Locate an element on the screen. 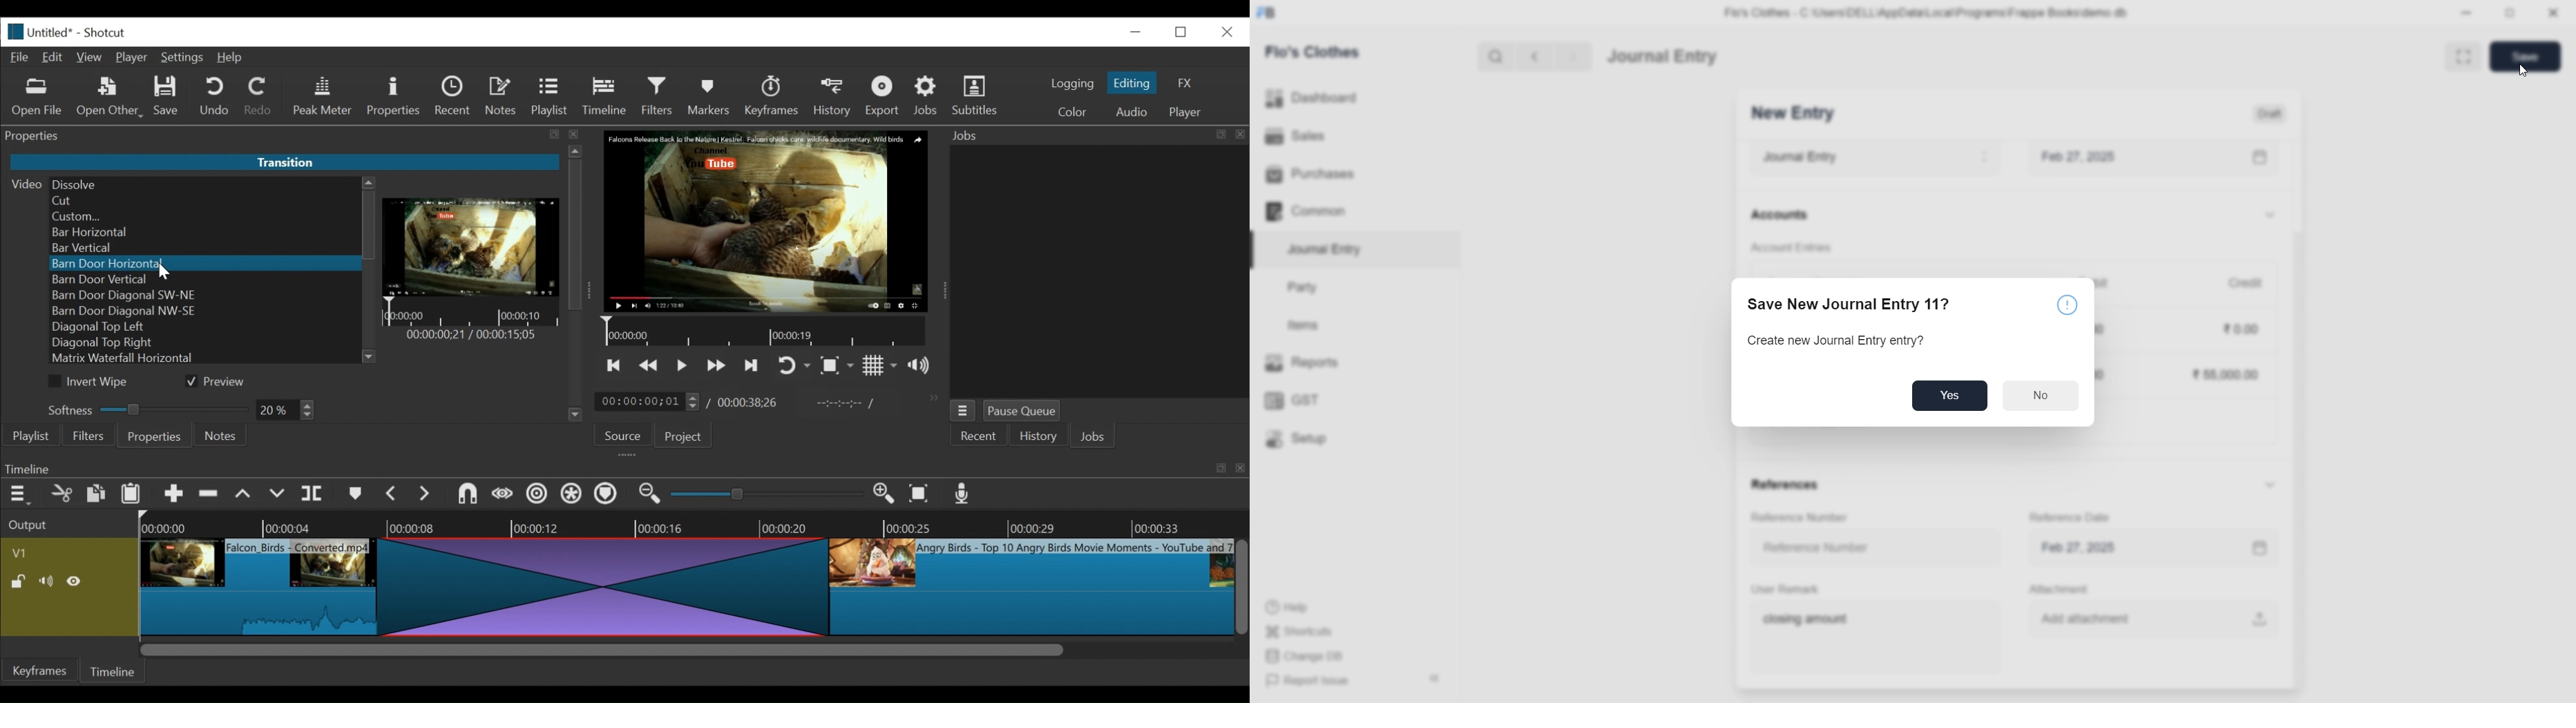 The width and height of the screenshot is (2576, 728). Scroll down is located at coordinates (575, 417).